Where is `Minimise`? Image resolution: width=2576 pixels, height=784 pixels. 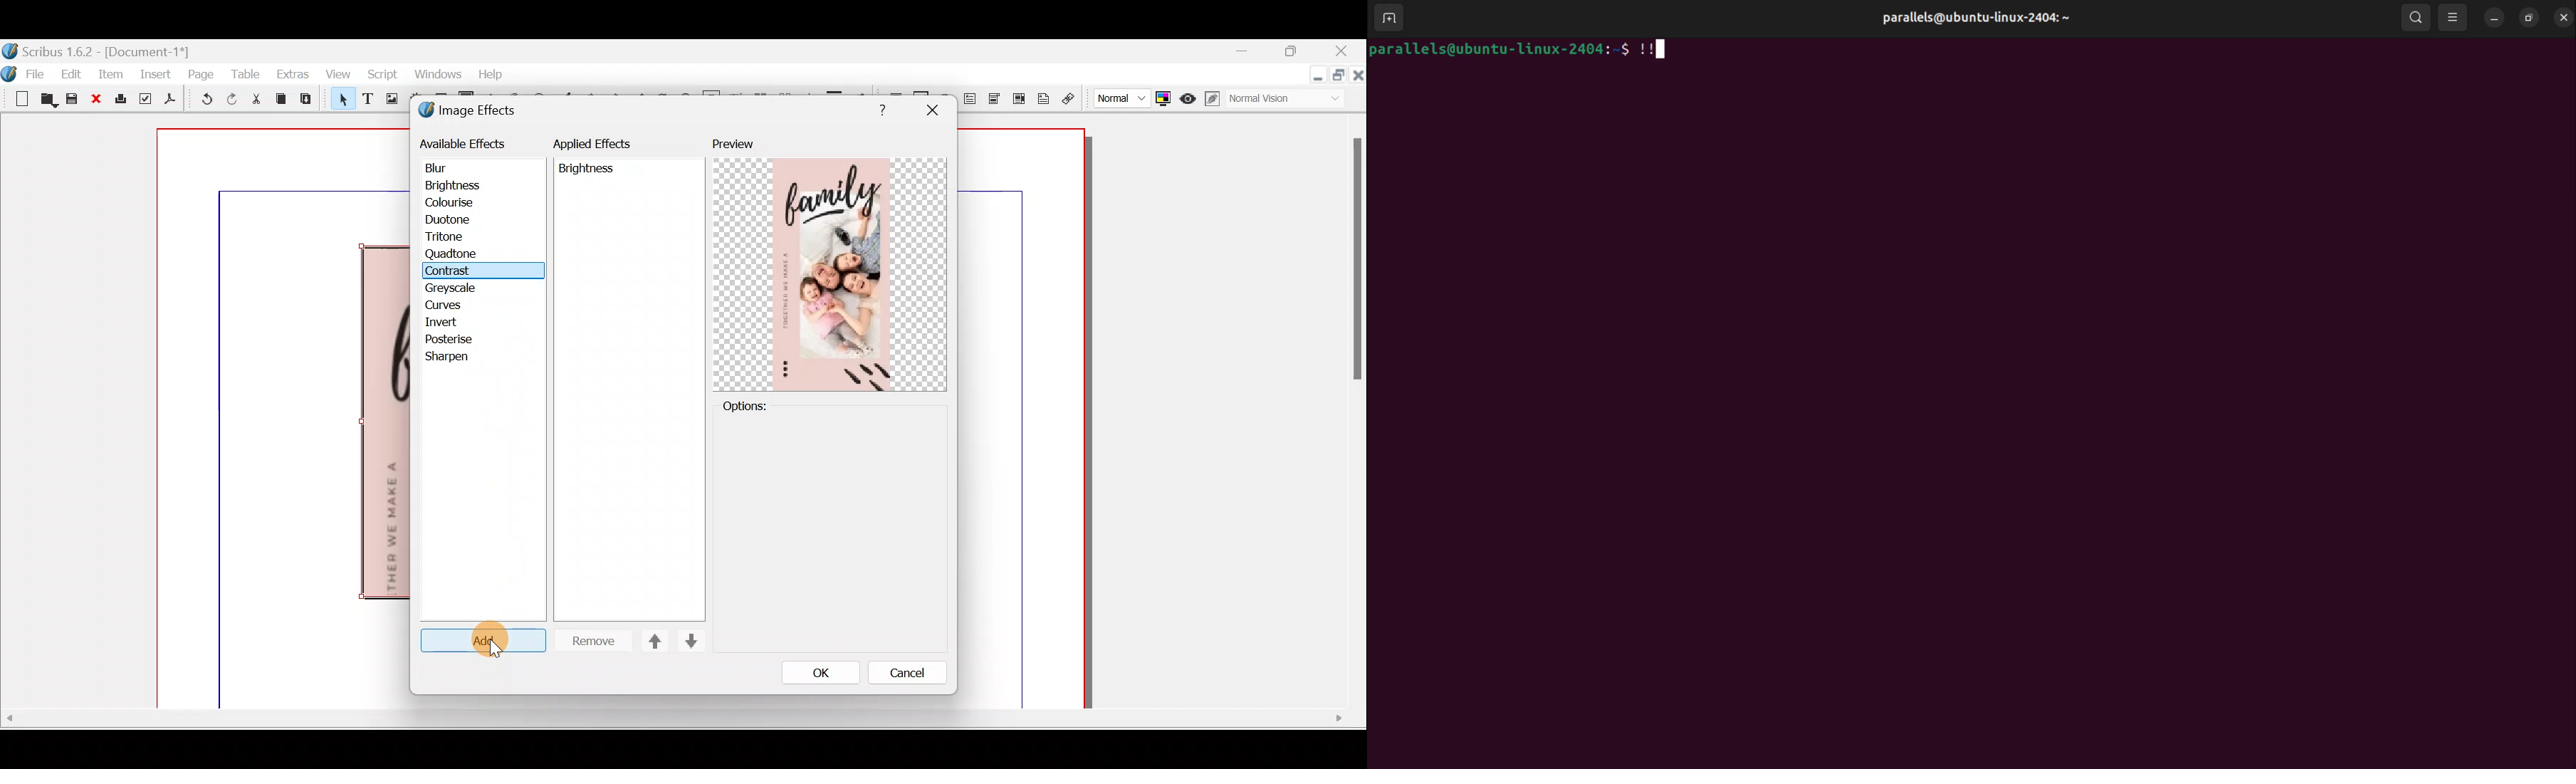 Minimise is located at coordinates (1247, 52).